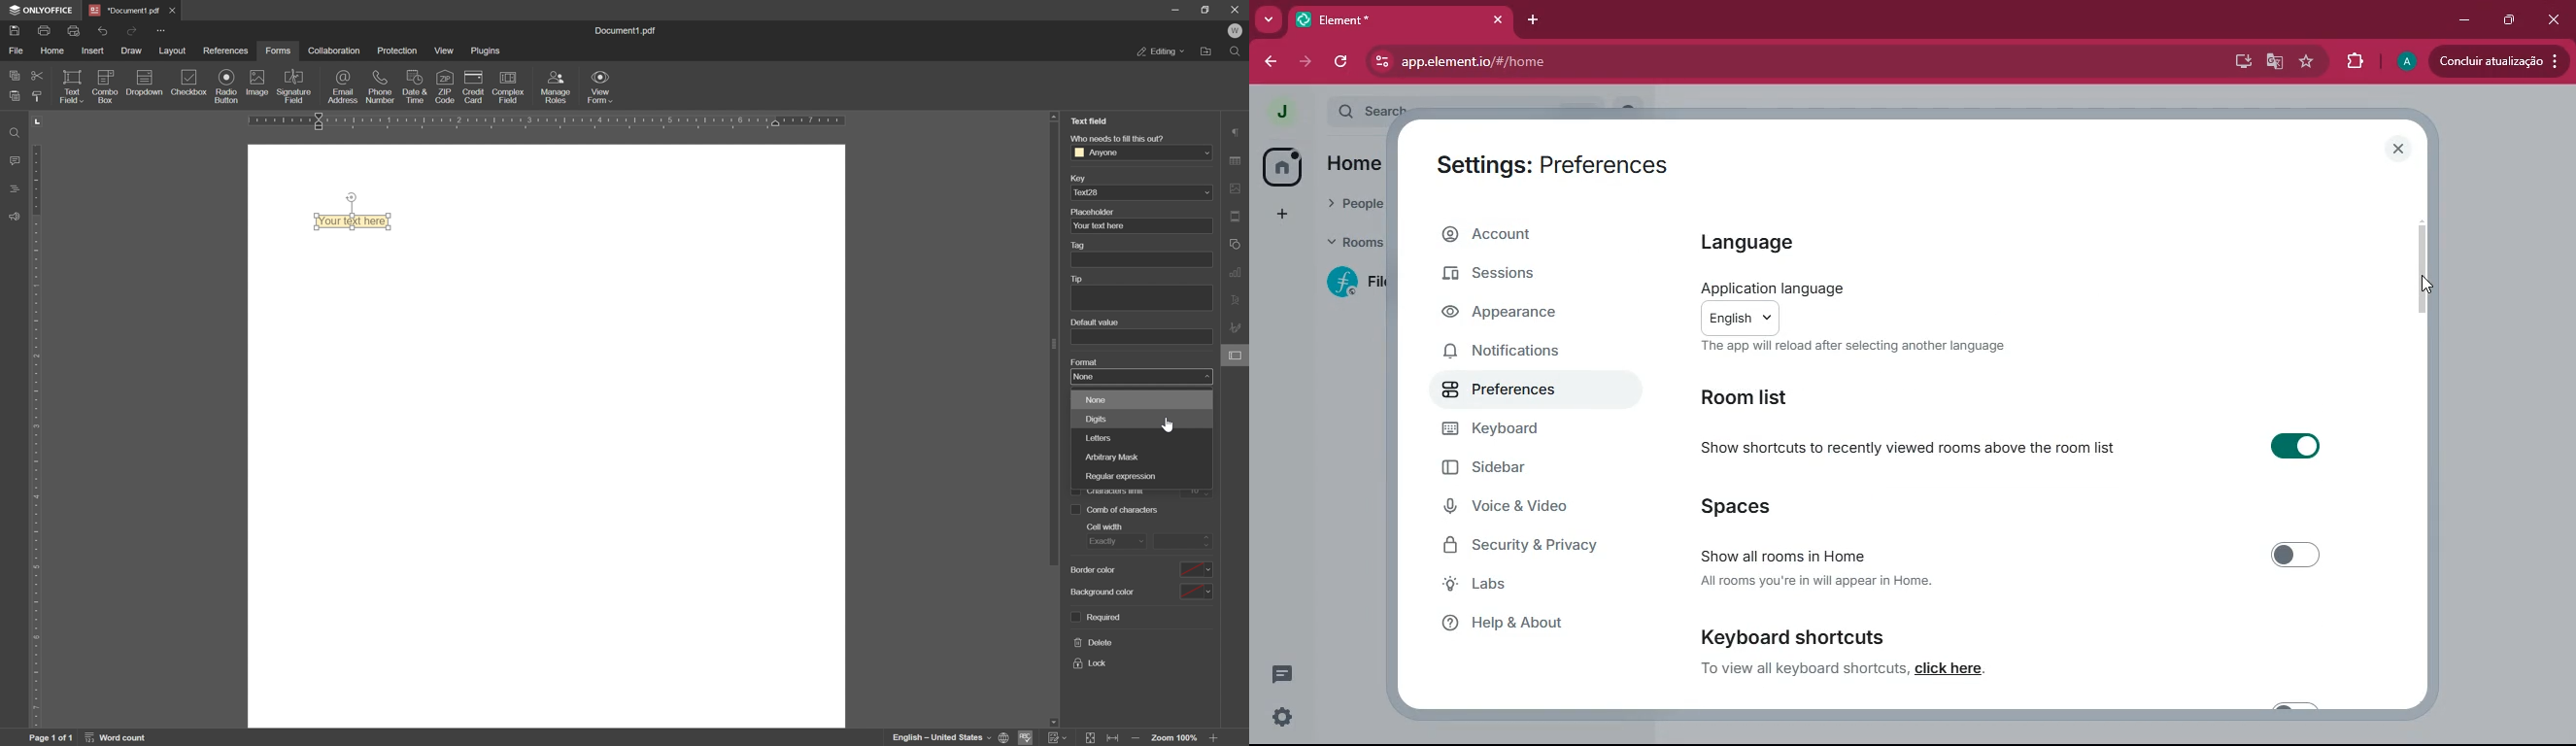  I want to click on plugins, so click(490, 52).